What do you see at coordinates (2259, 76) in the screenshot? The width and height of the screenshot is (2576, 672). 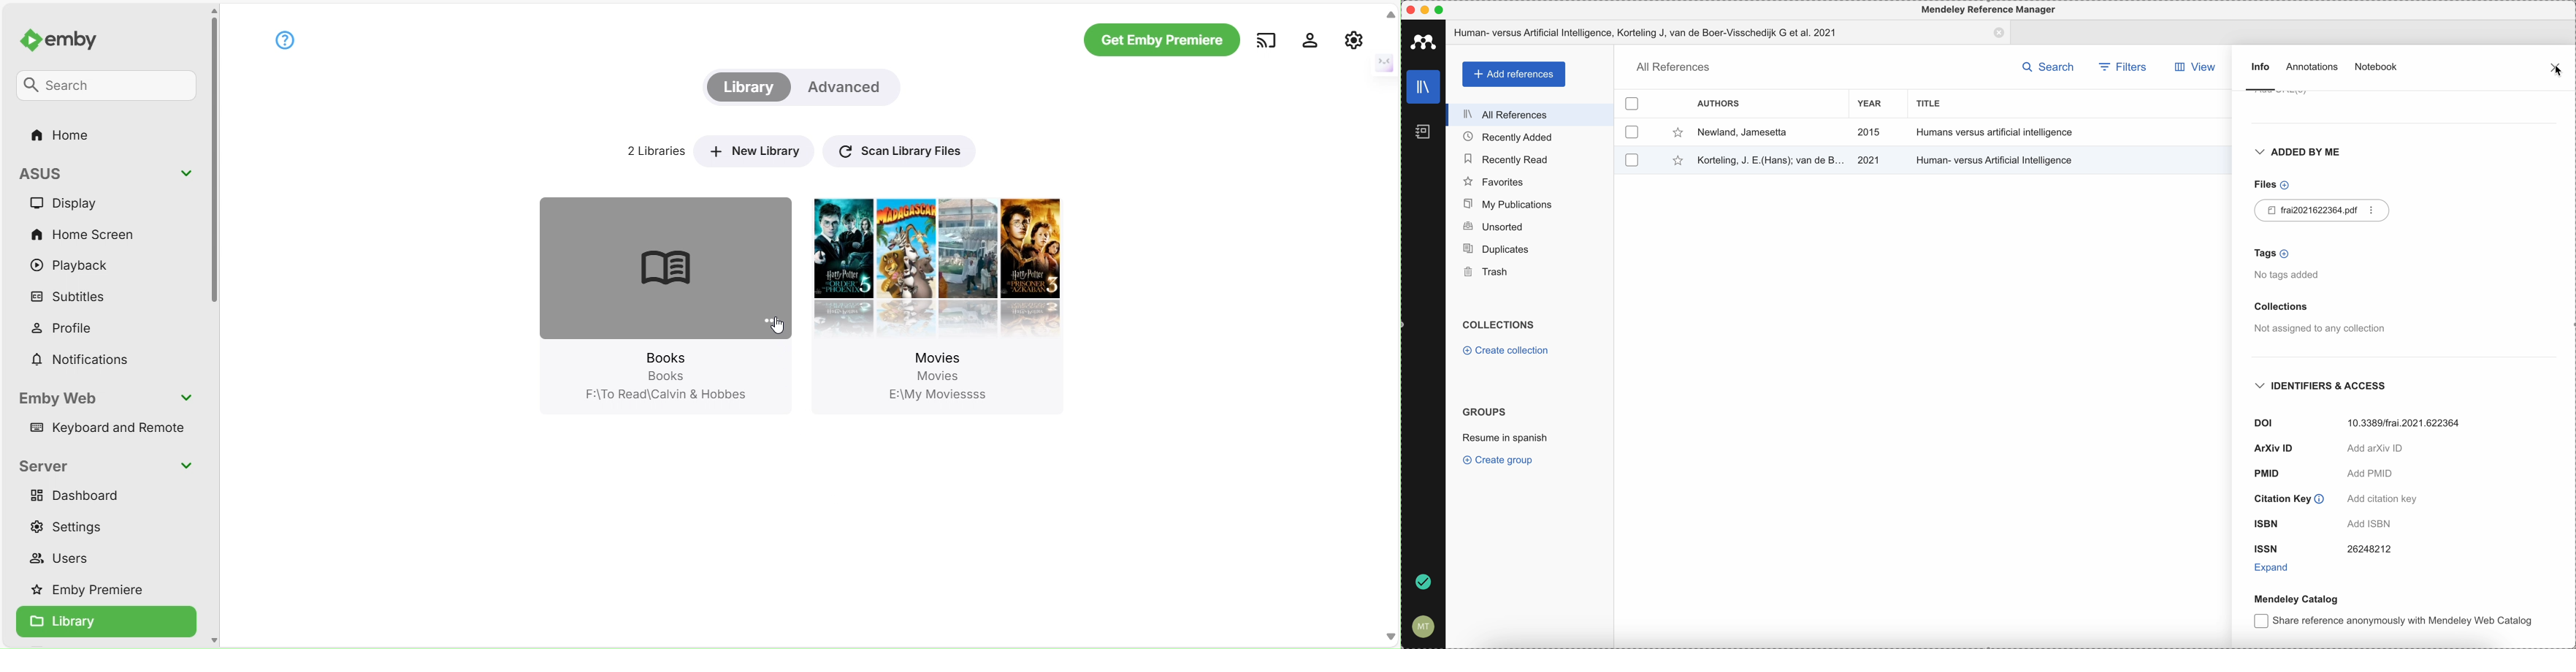 I see `info` at bounding box center [2259, 76].